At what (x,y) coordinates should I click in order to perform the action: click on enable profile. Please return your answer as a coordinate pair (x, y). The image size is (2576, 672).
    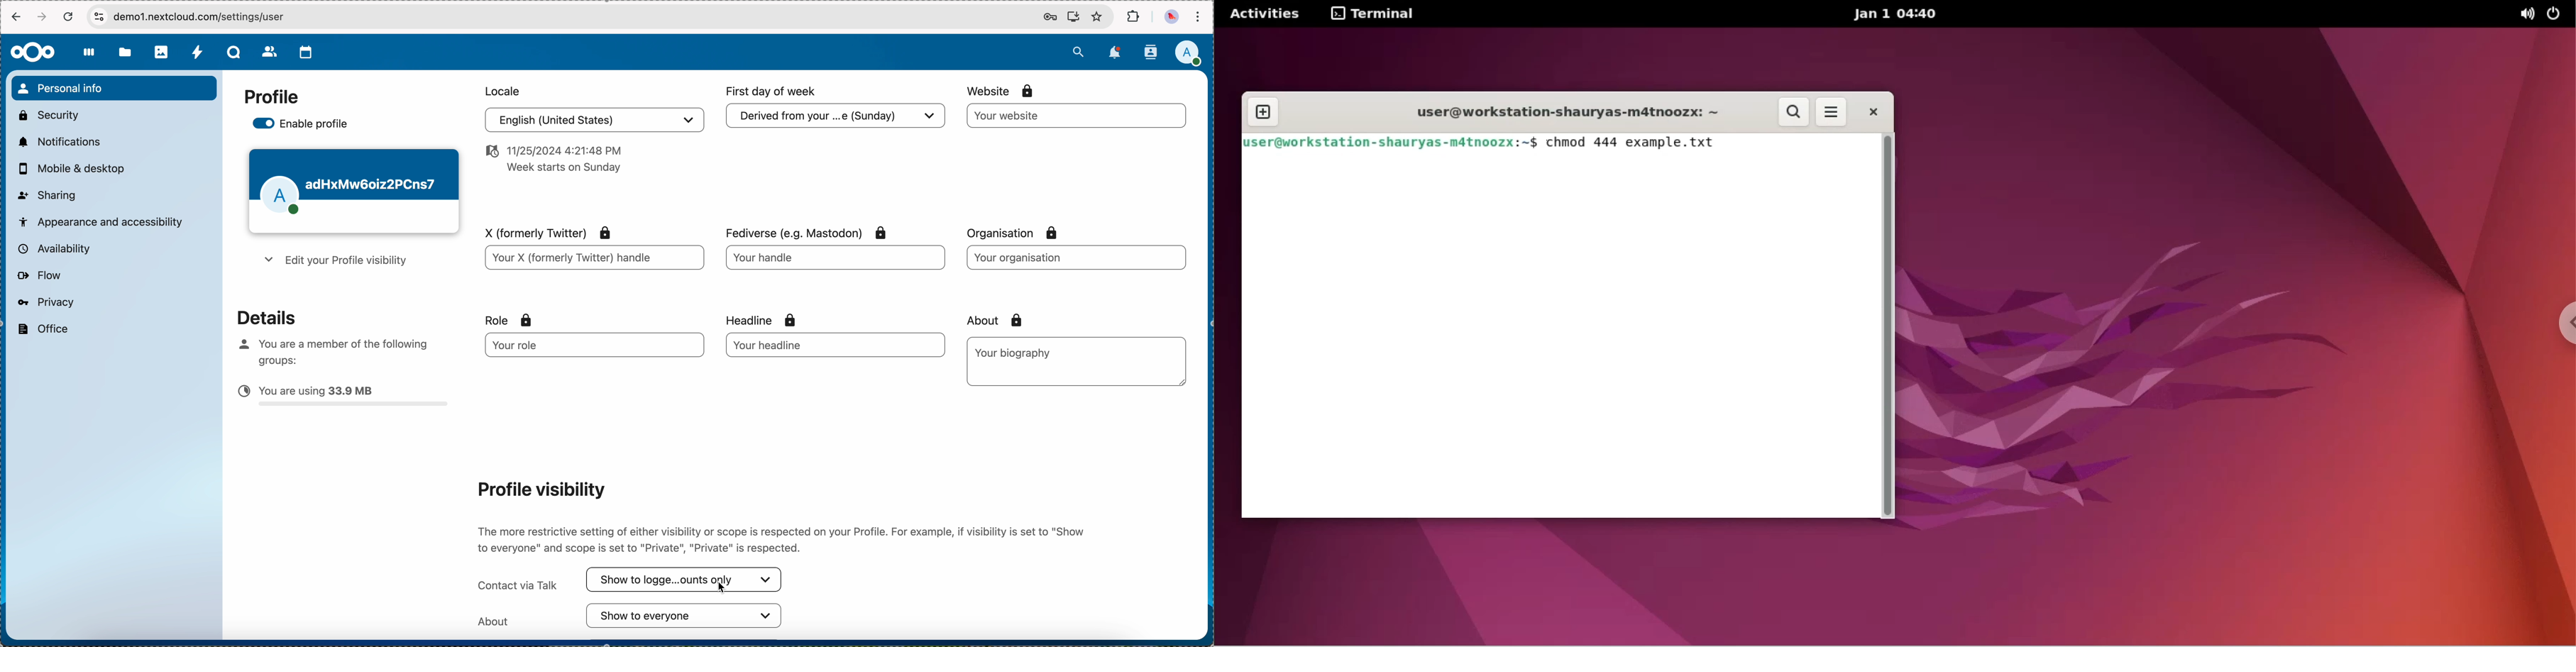
    Looking at the image, I should click on (303, 125).